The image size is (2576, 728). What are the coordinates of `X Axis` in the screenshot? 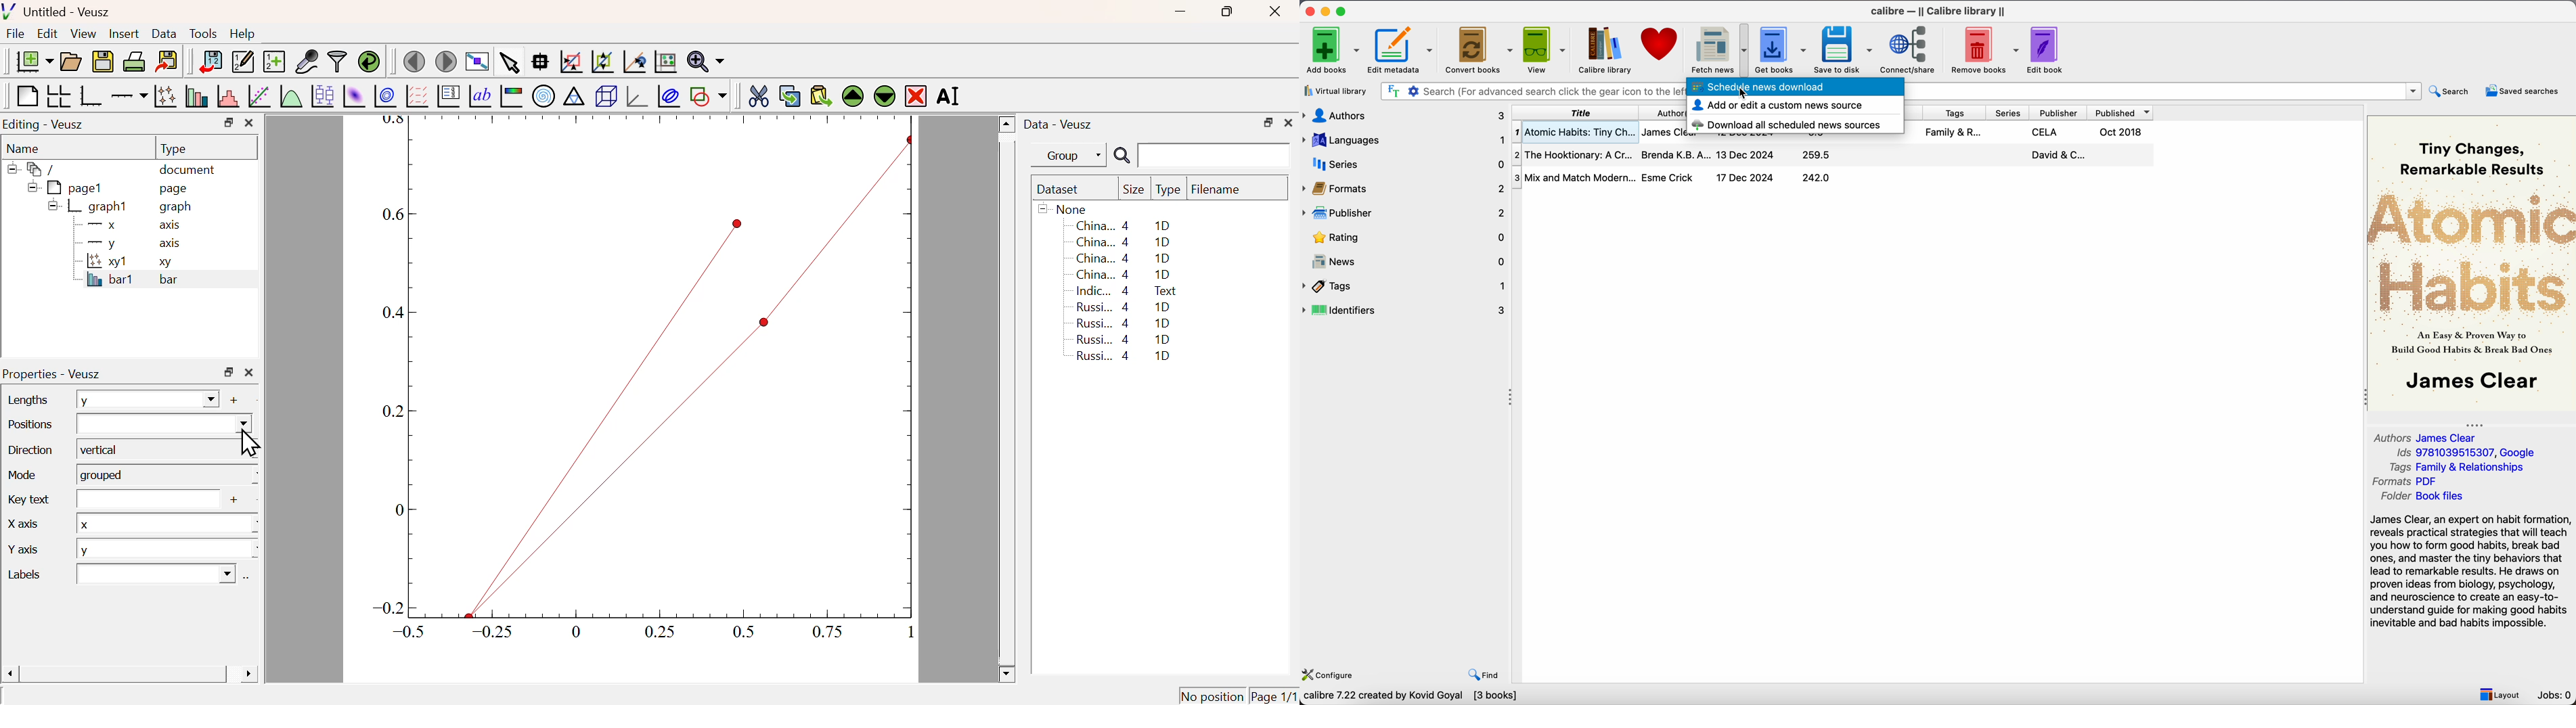 It's located at (34, 527).